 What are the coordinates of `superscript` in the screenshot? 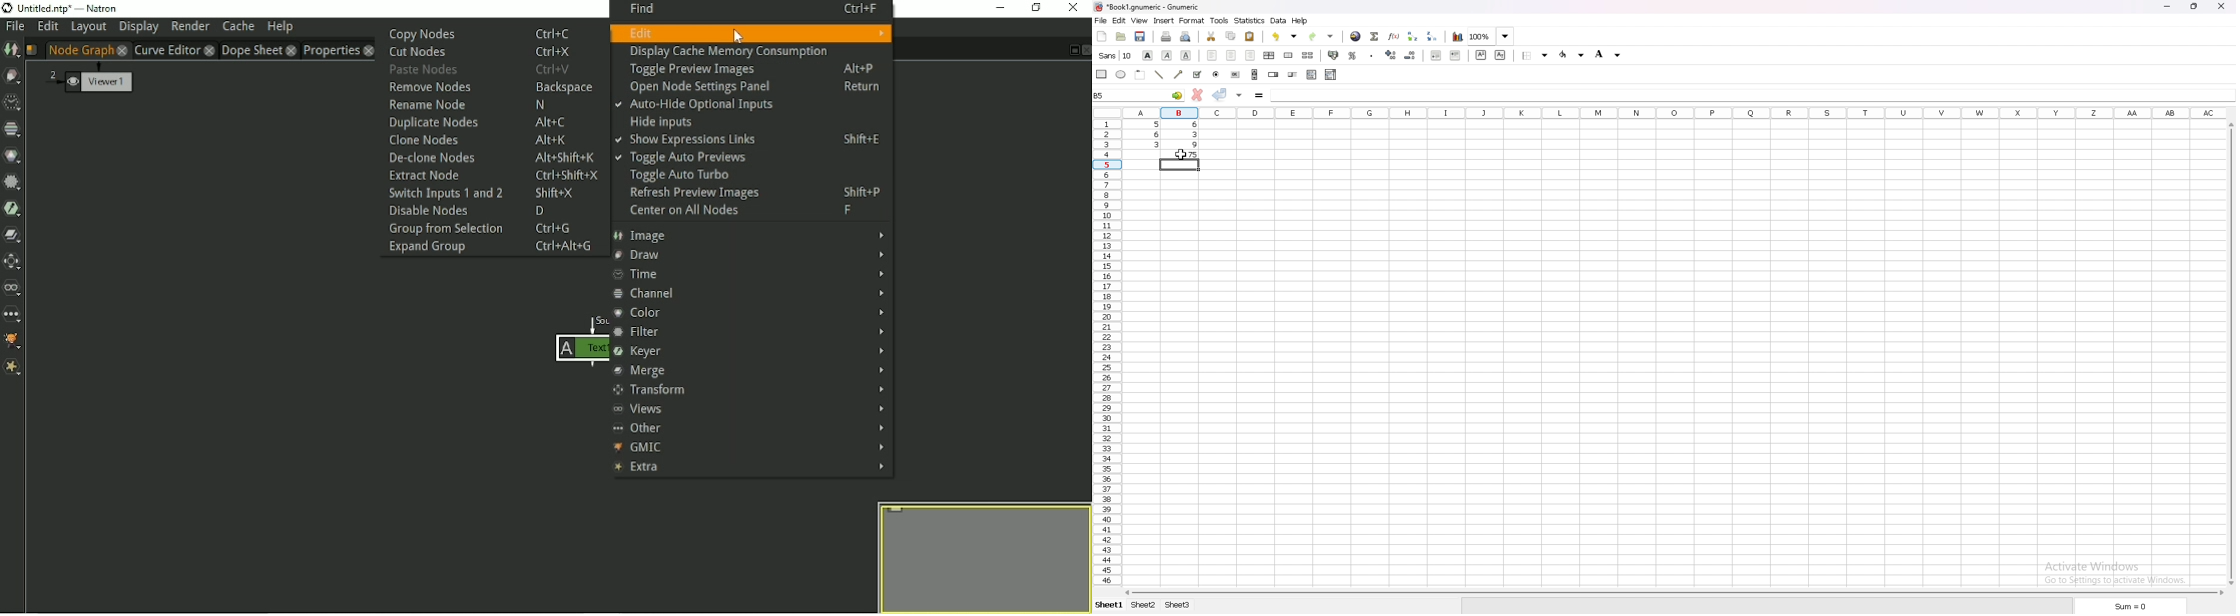 It's located at (1482, 55).